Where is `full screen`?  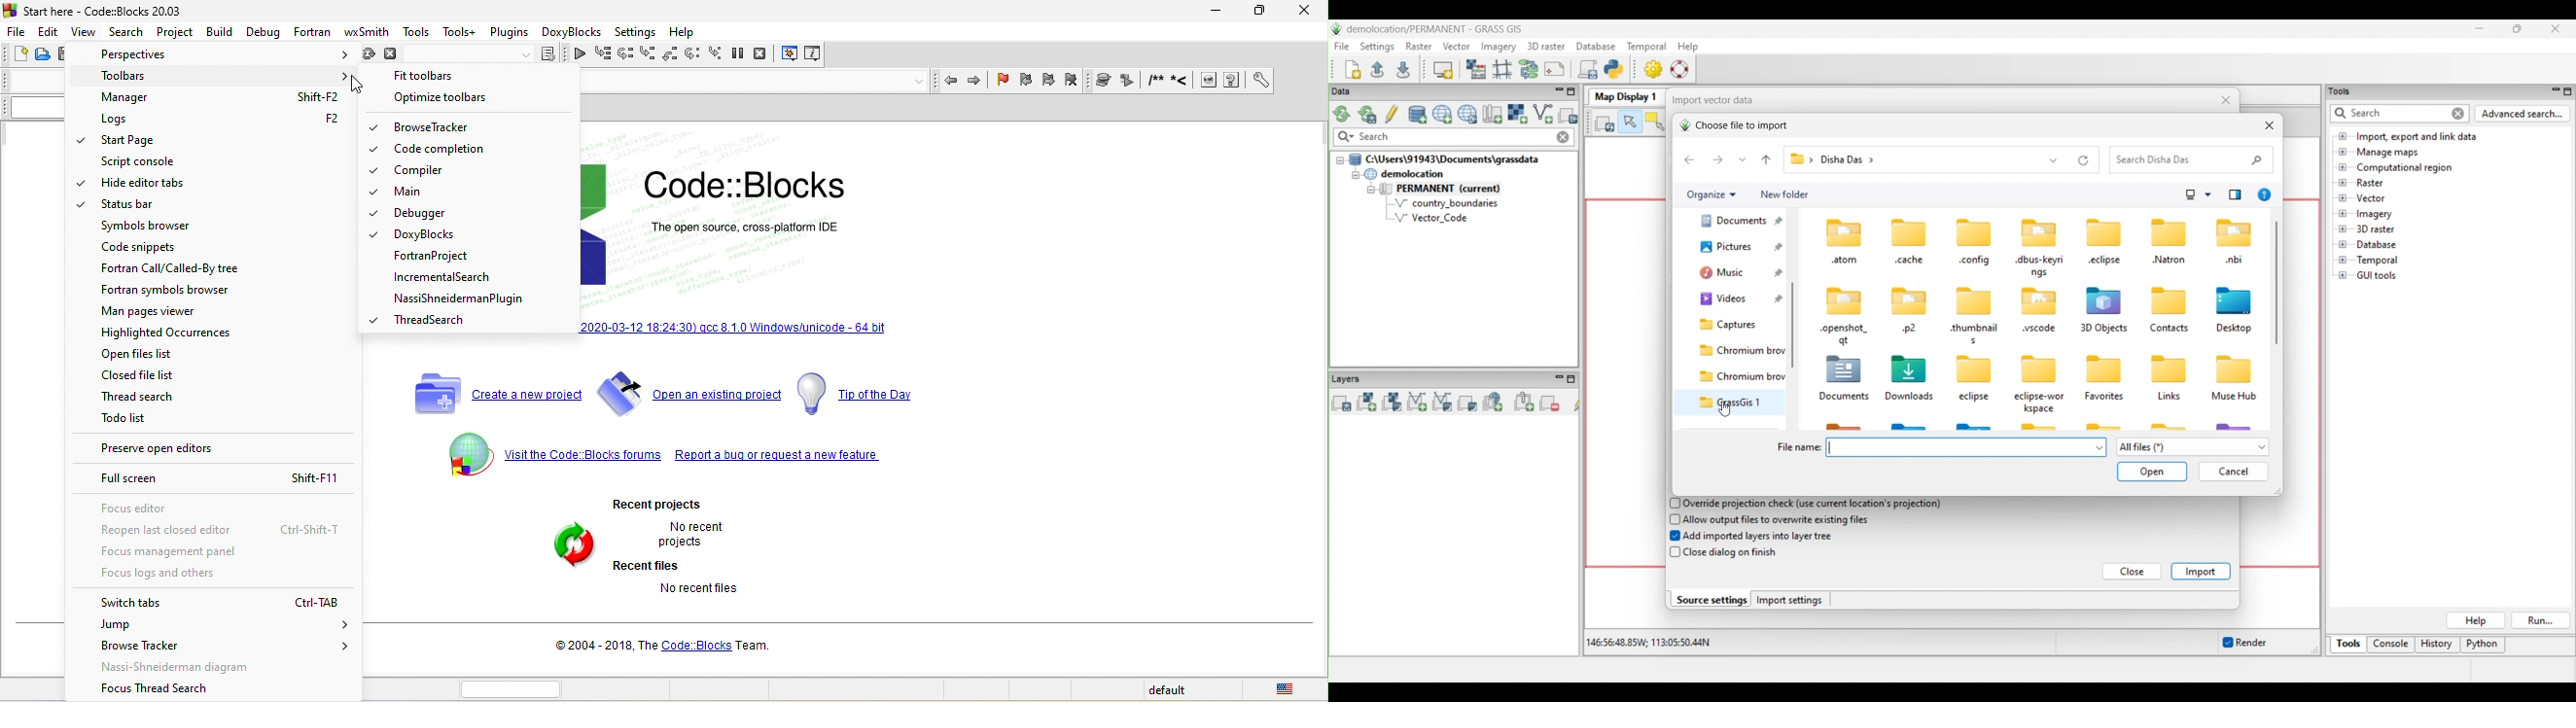 full screen is located at coordinates (221, 479).